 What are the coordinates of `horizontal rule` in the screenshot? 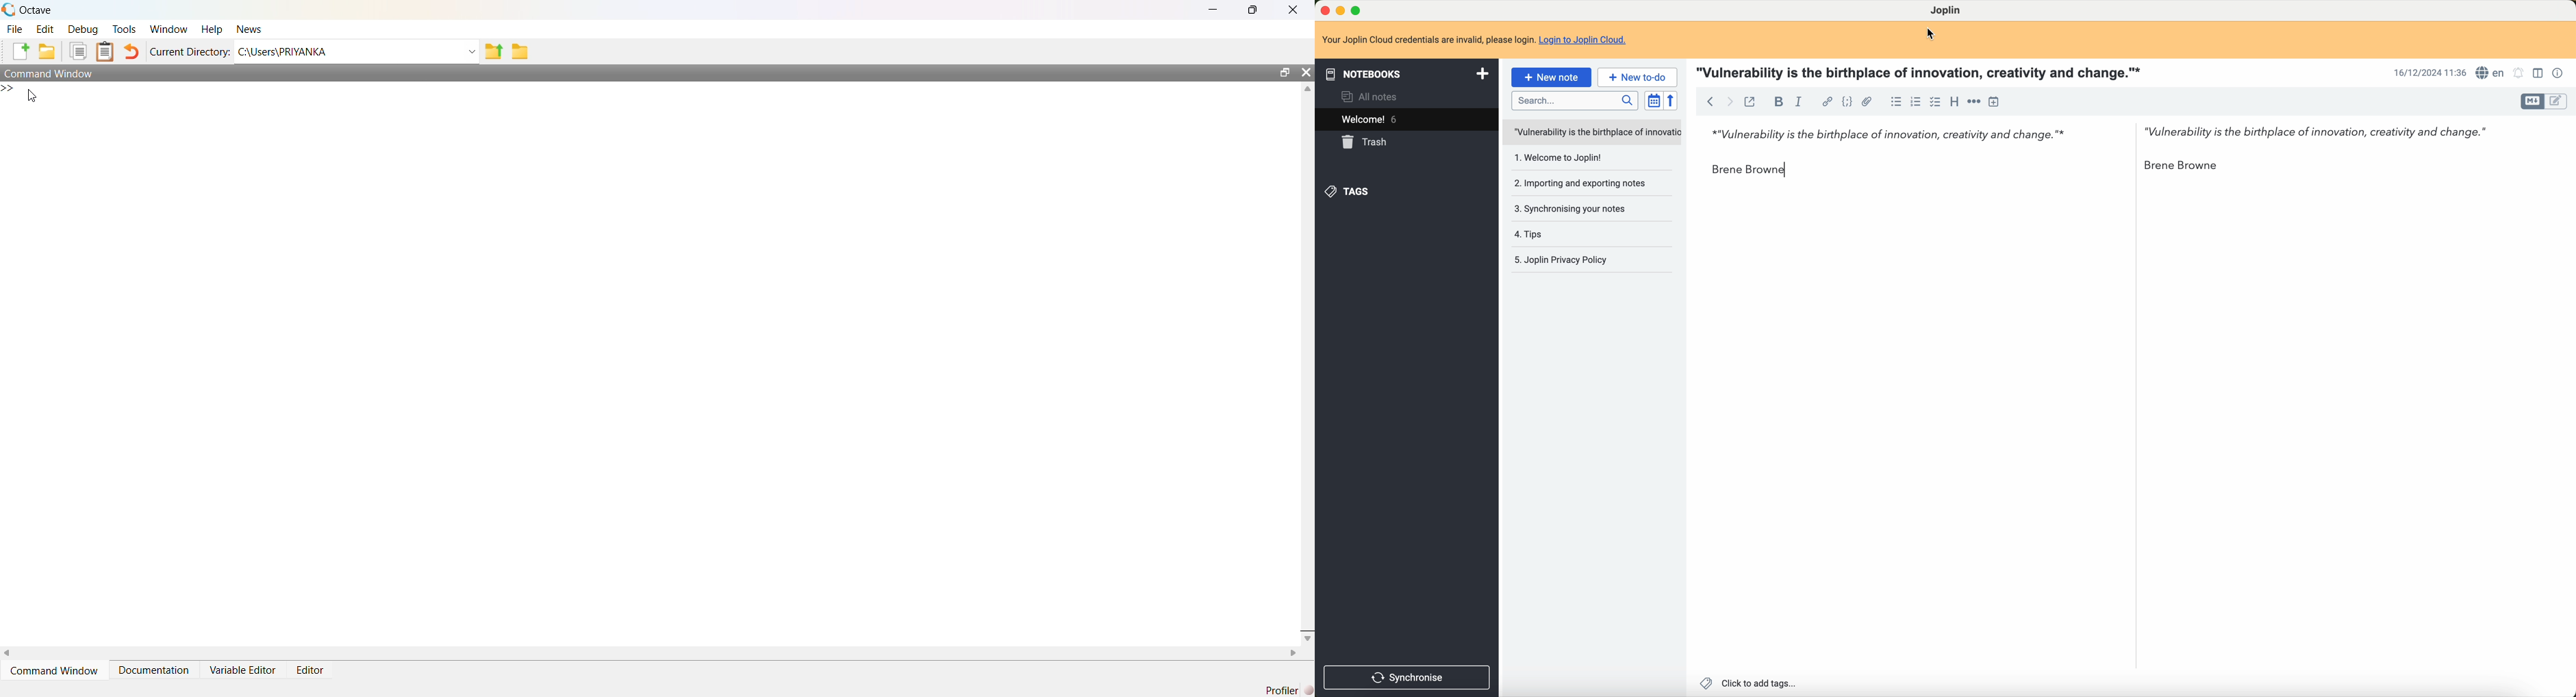 It's located at (1974, 101).